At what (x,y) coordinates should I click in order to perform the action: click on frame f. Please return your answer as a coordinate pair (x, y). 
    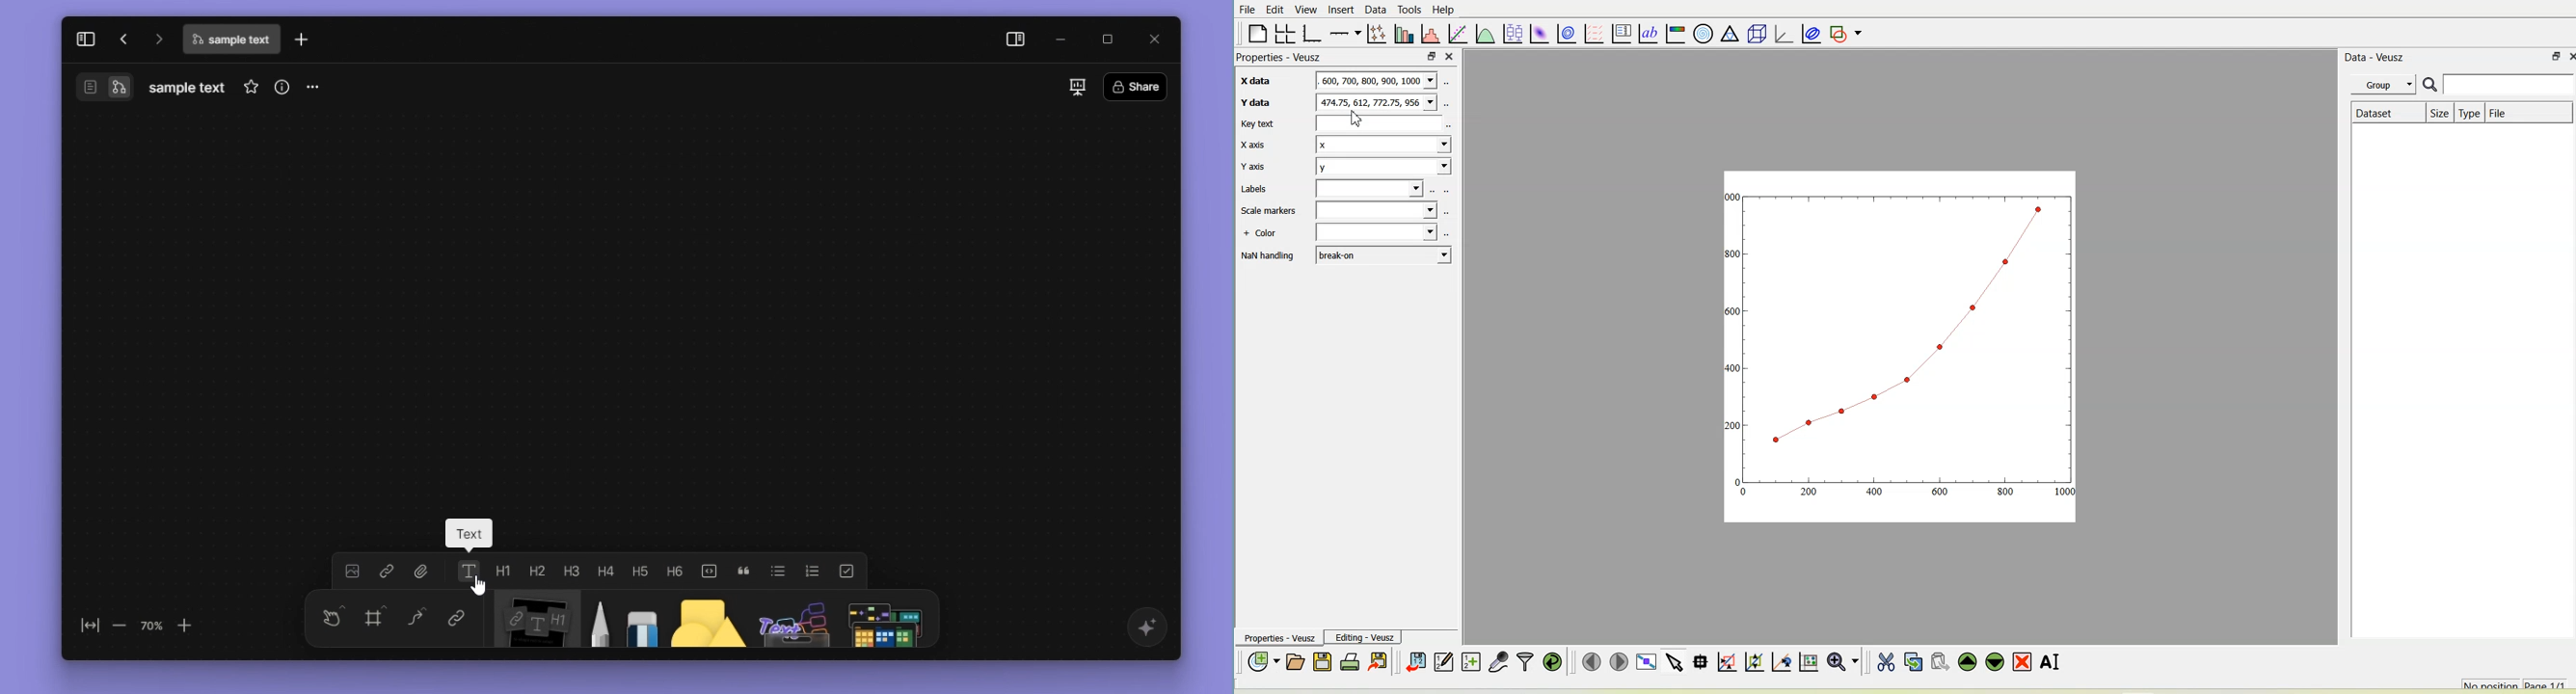
    Looking at the image, I should click on (376, 618).